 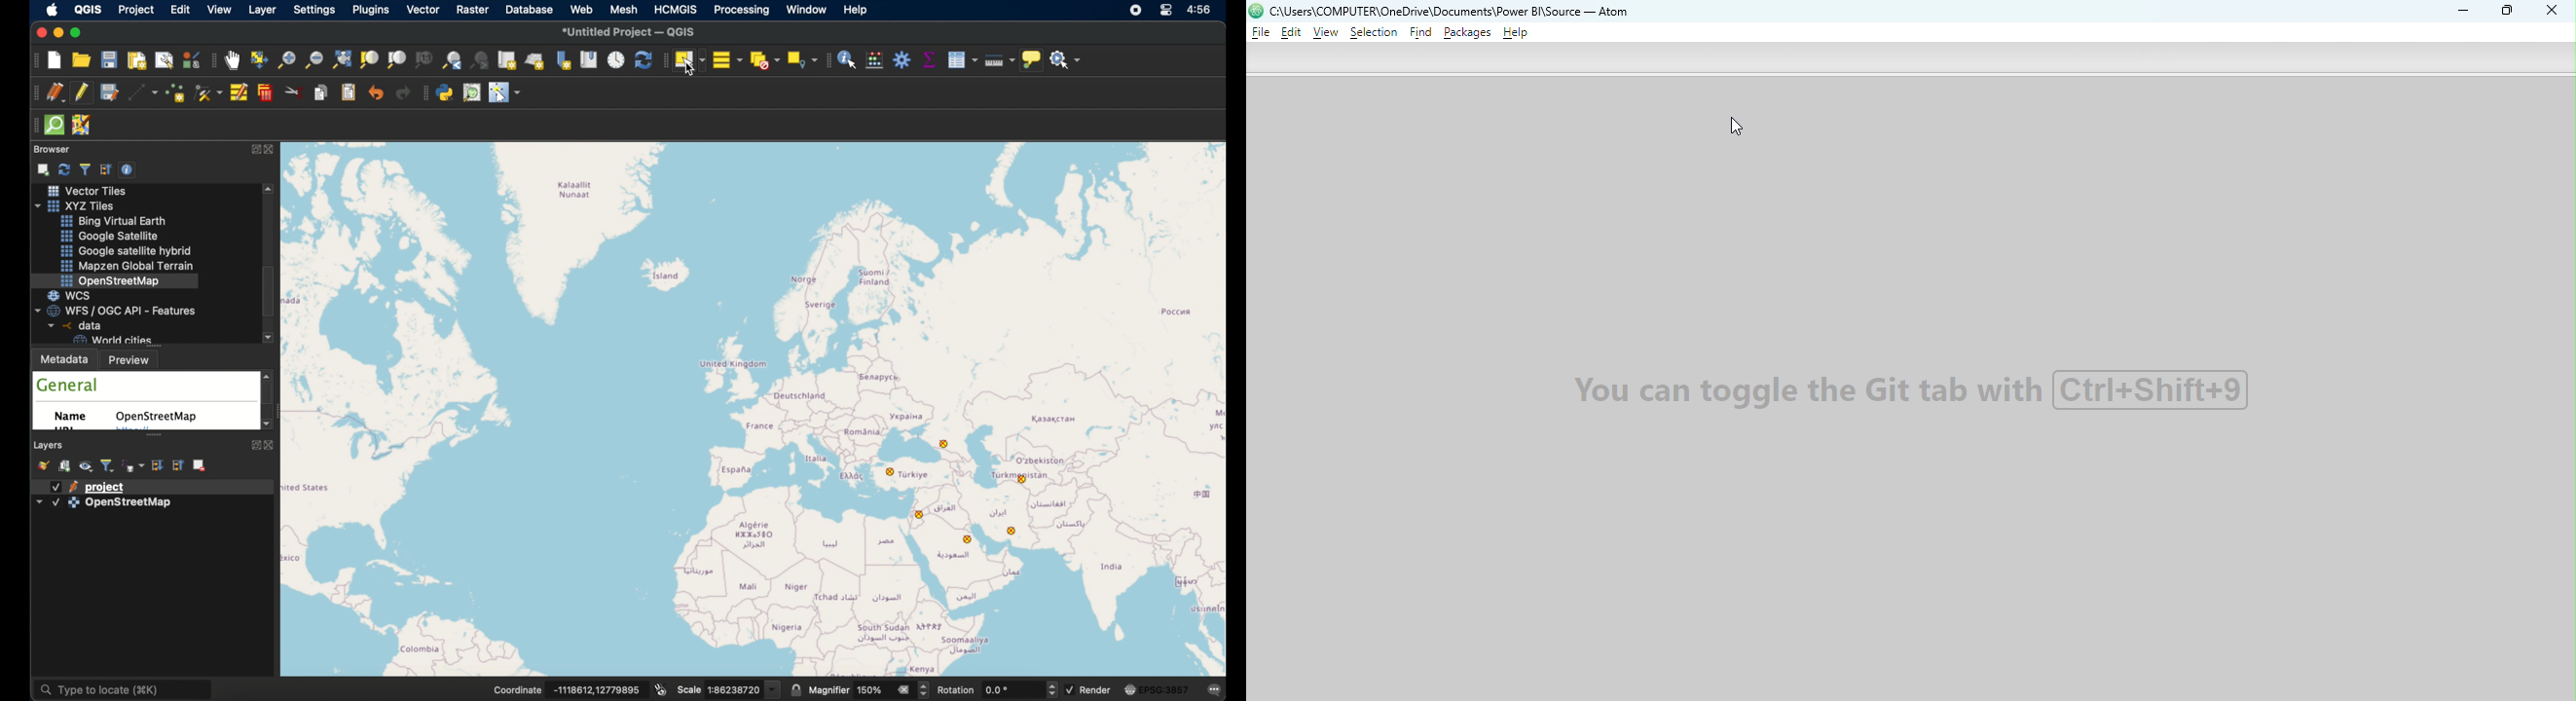 I want to click on wfs/ogcapi - features, so click(x=116, y=310).